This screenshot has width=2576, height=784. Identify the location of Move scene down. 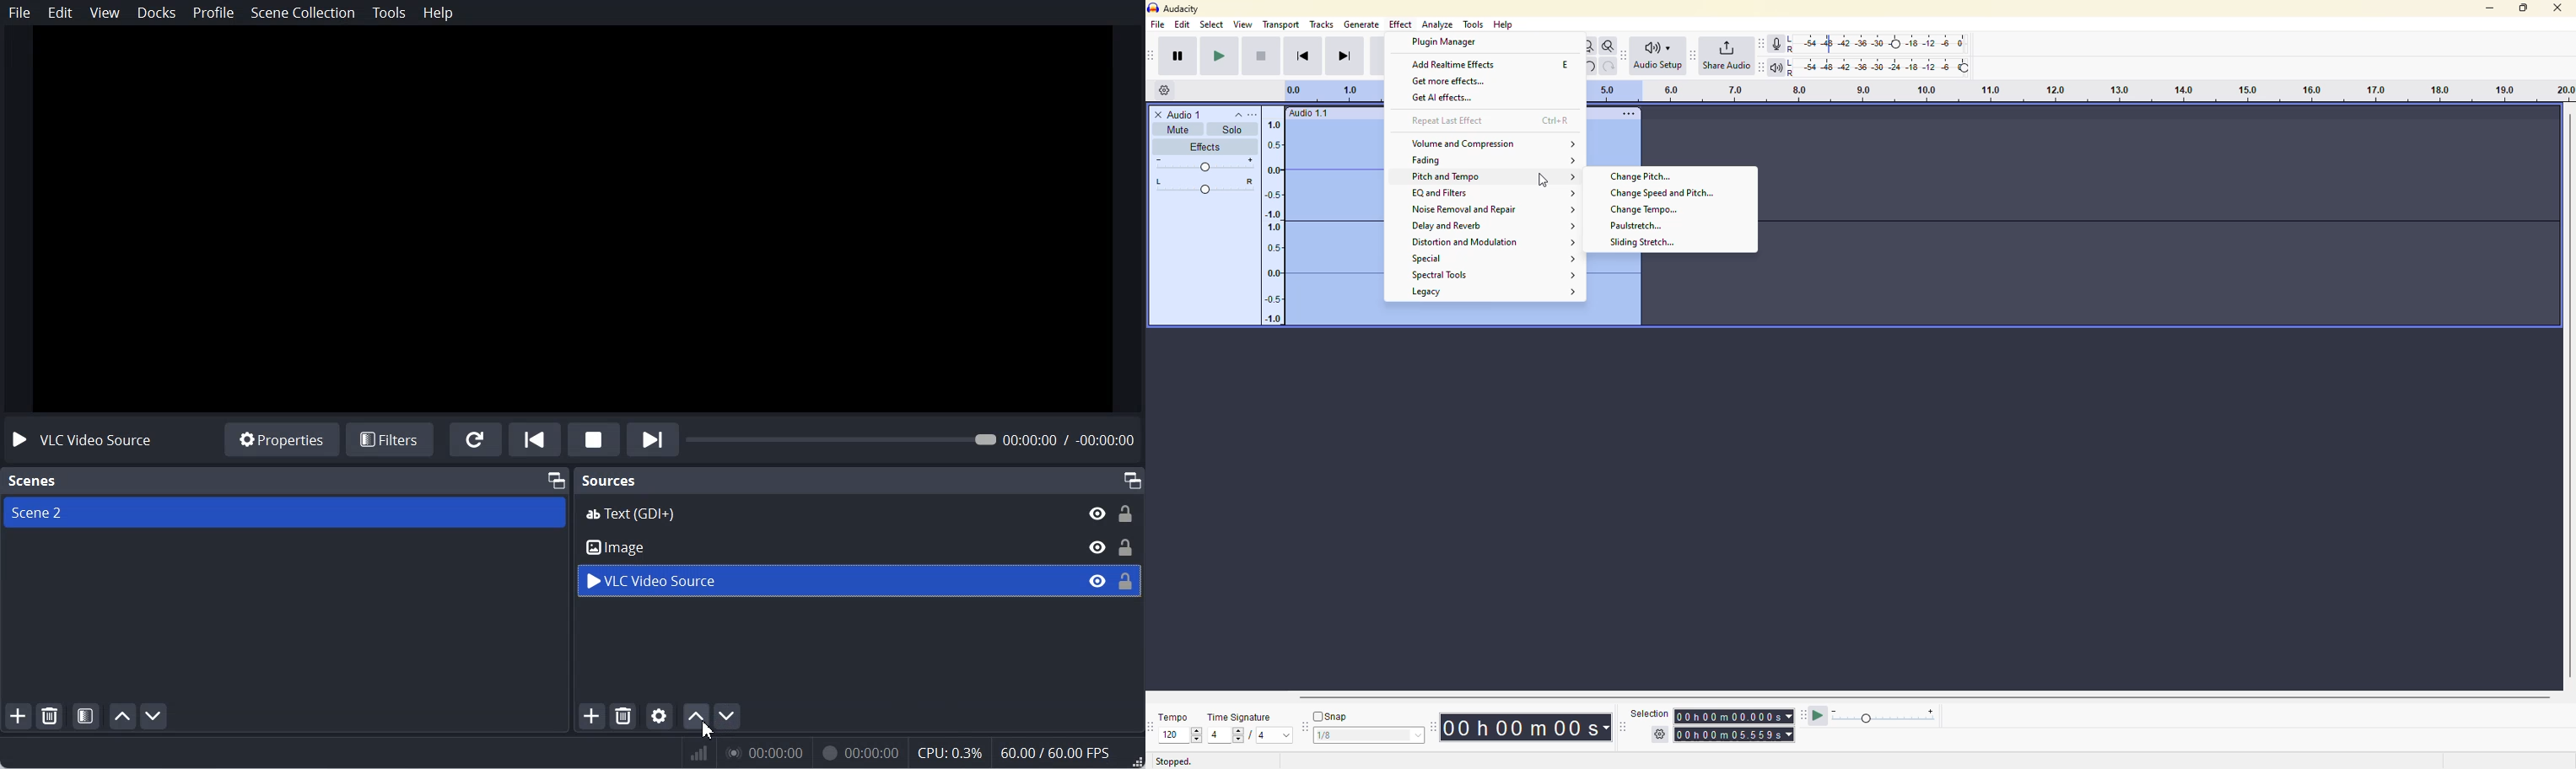
(154, 716).